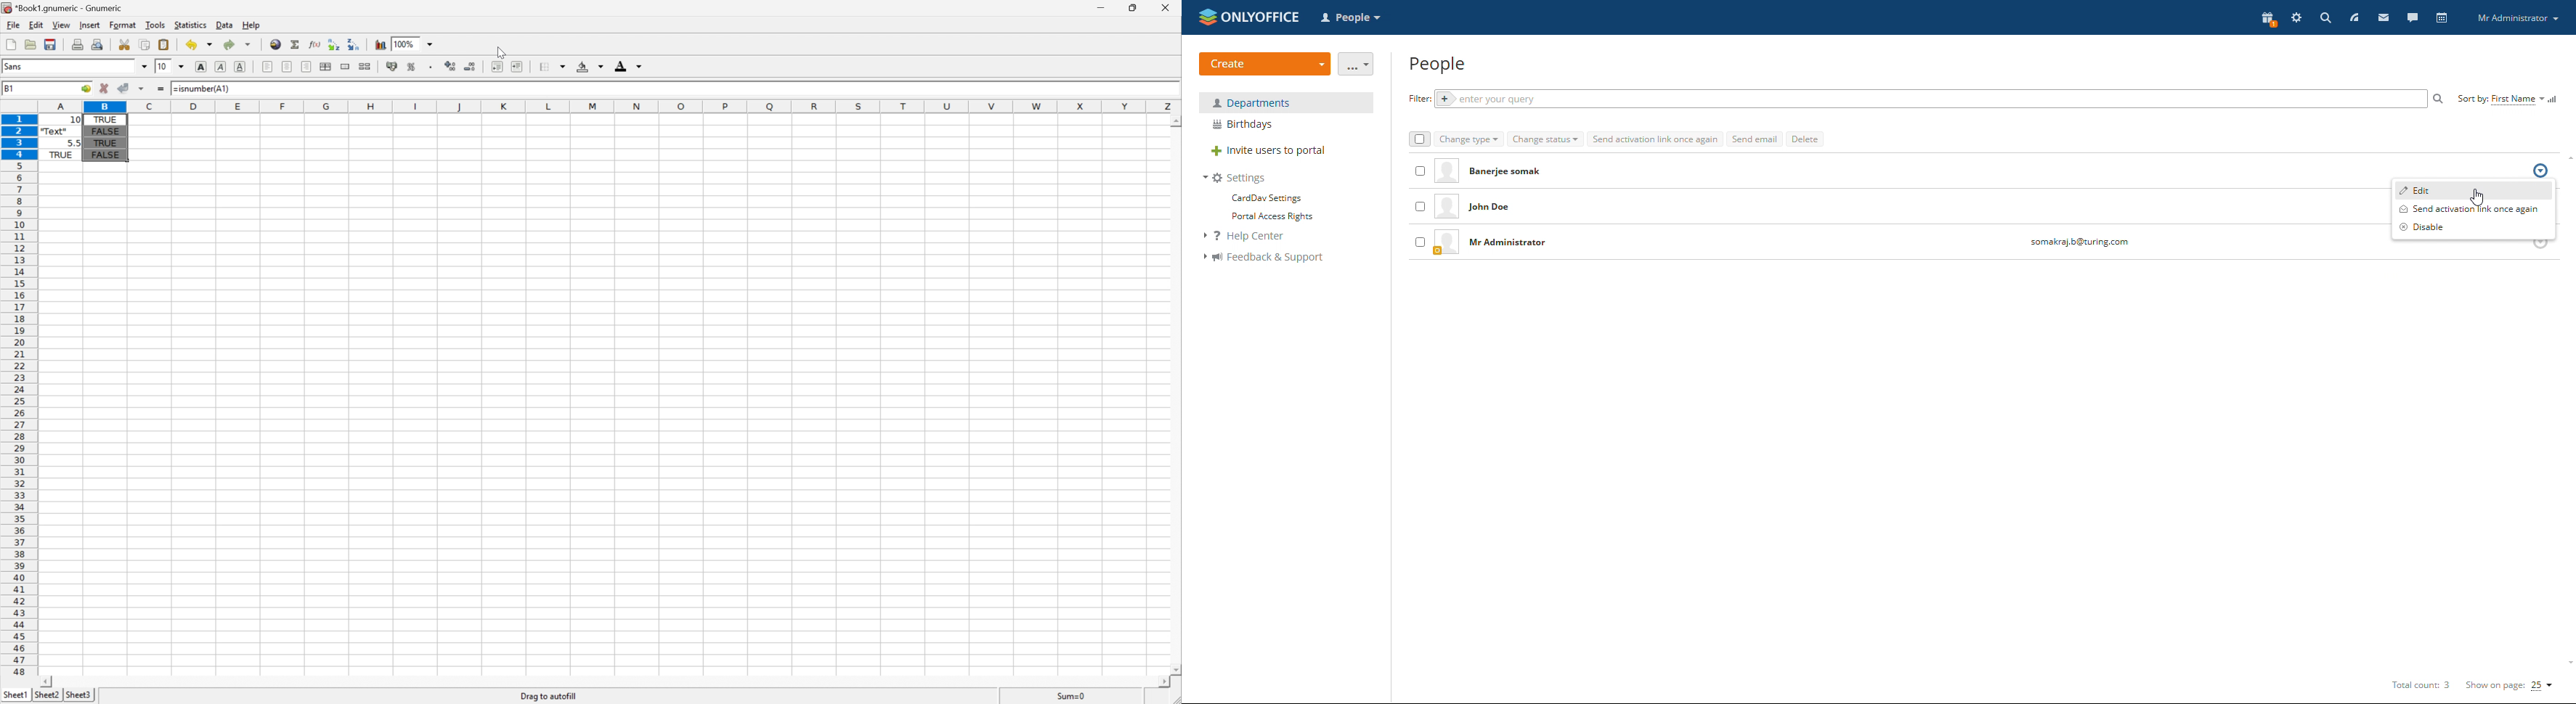 This screenshot has height=728, width=2576. What do you see at coordinates (14, 65) in the screenshot?
I see `Sans` at bounding box center [14, 65].